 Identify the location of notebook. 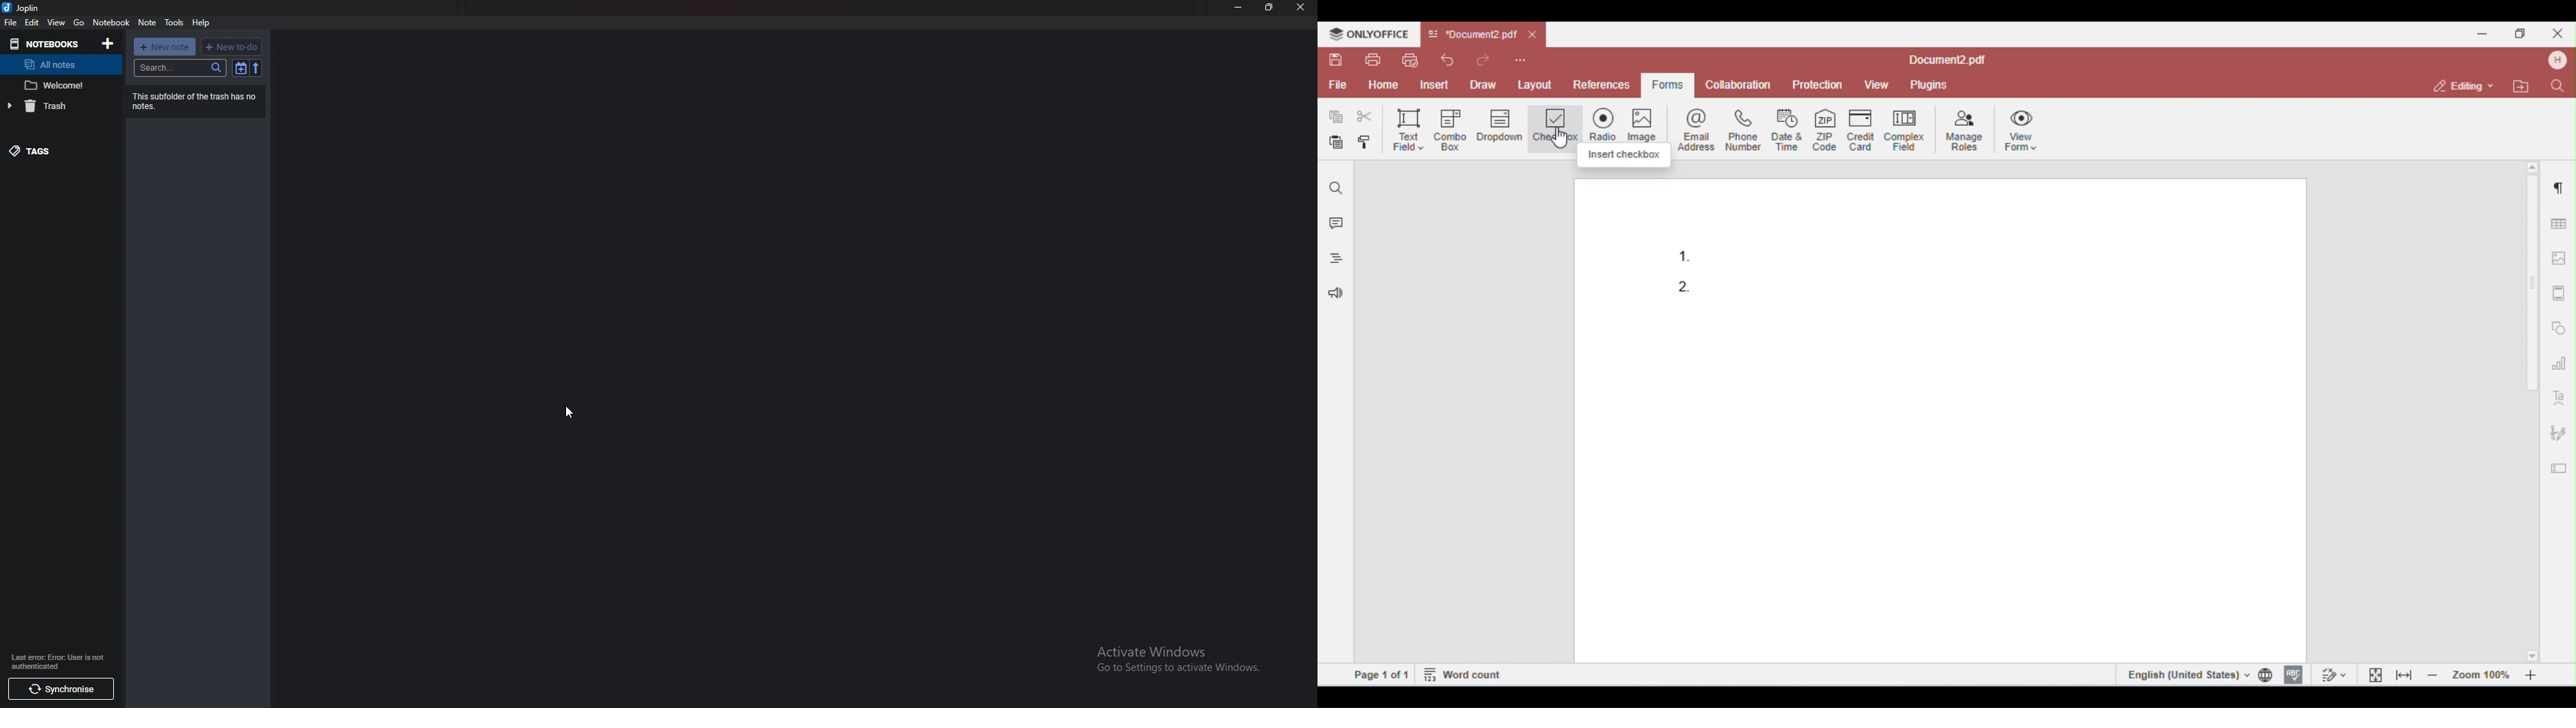
(113, 23).